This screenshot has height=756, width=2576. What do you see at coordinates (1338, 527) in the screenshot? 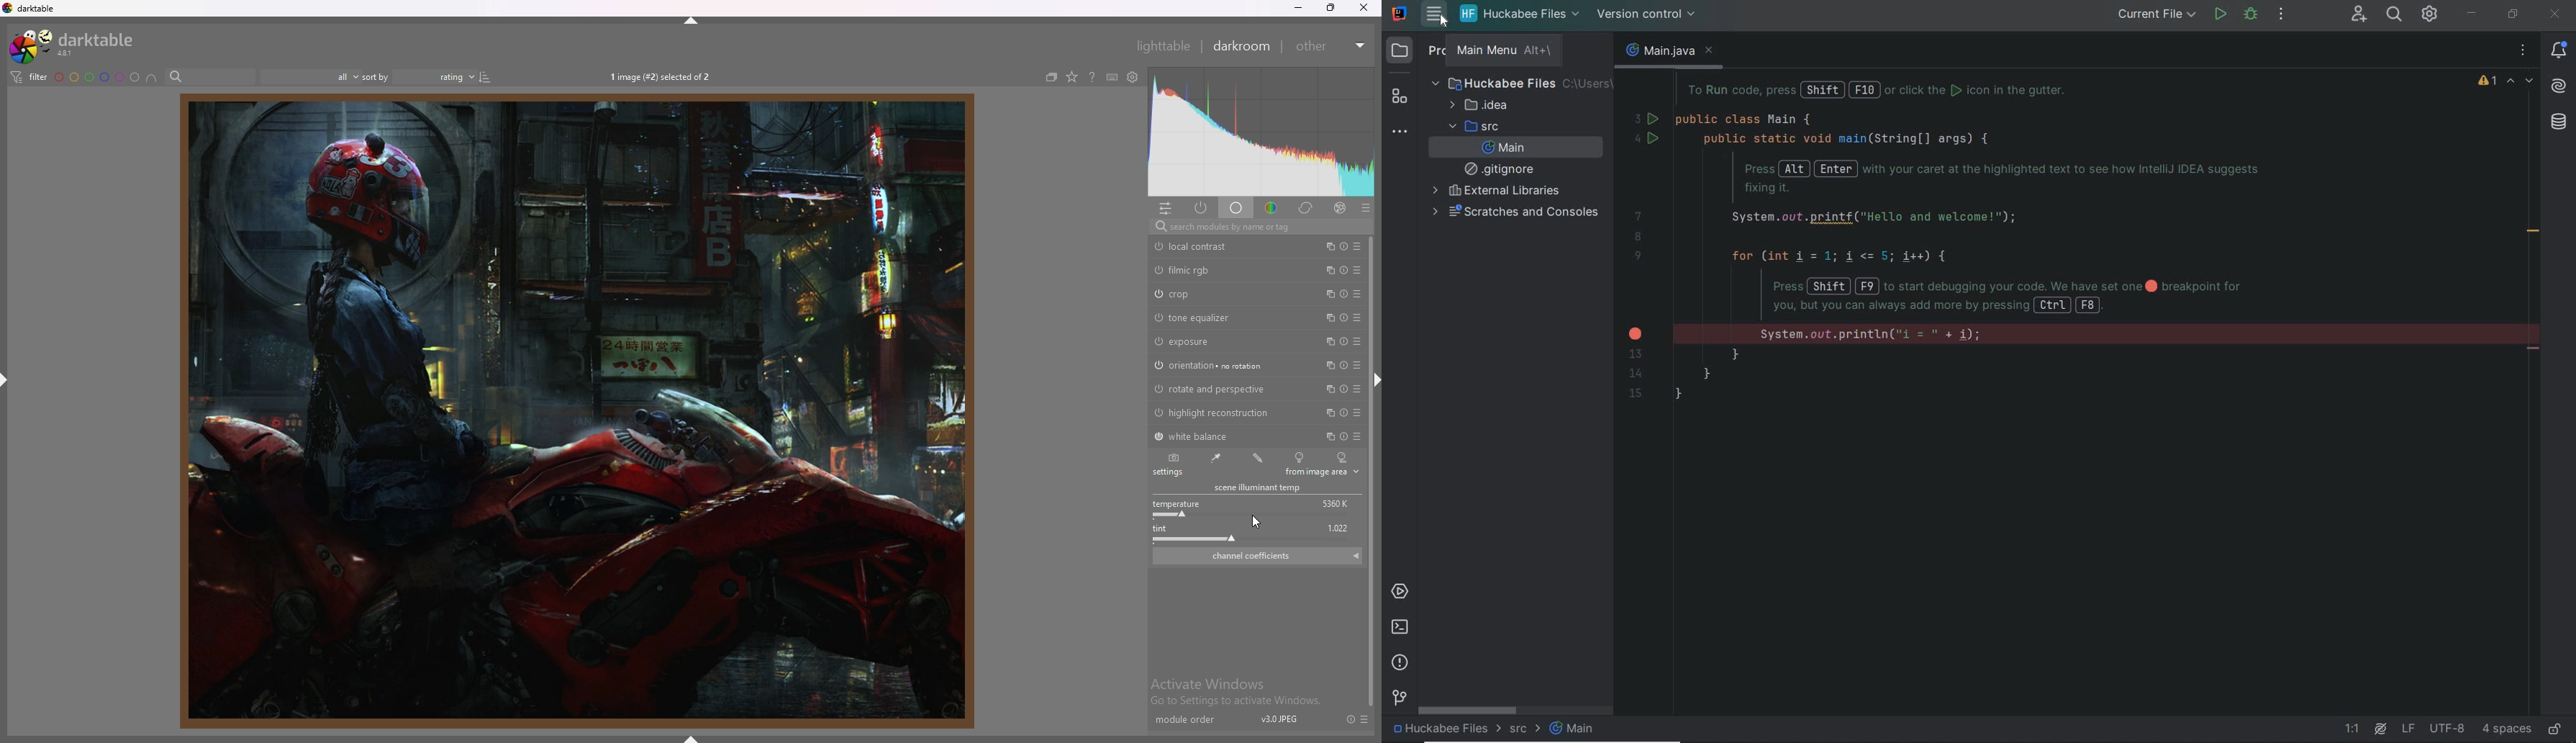
I see `1,022` at bounding box center [1338, 527].